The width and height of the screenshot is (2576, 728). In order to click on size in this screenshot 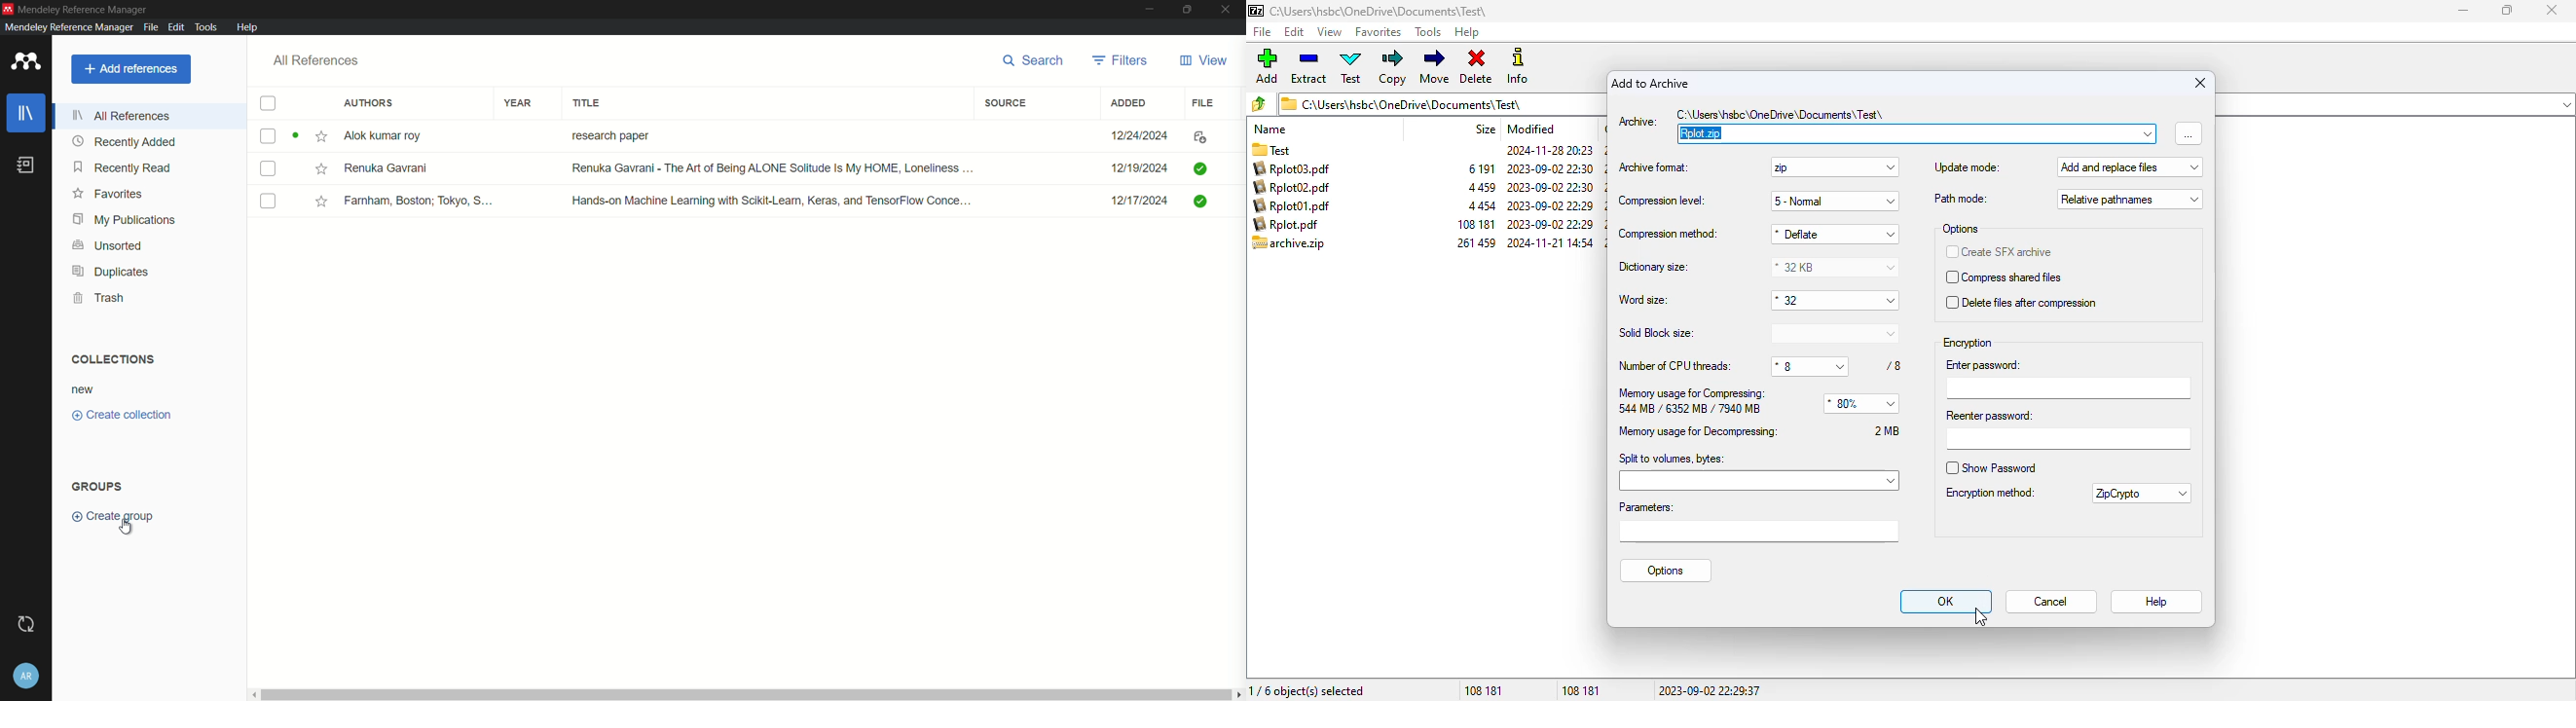, I will do `click(1484, 129)`.